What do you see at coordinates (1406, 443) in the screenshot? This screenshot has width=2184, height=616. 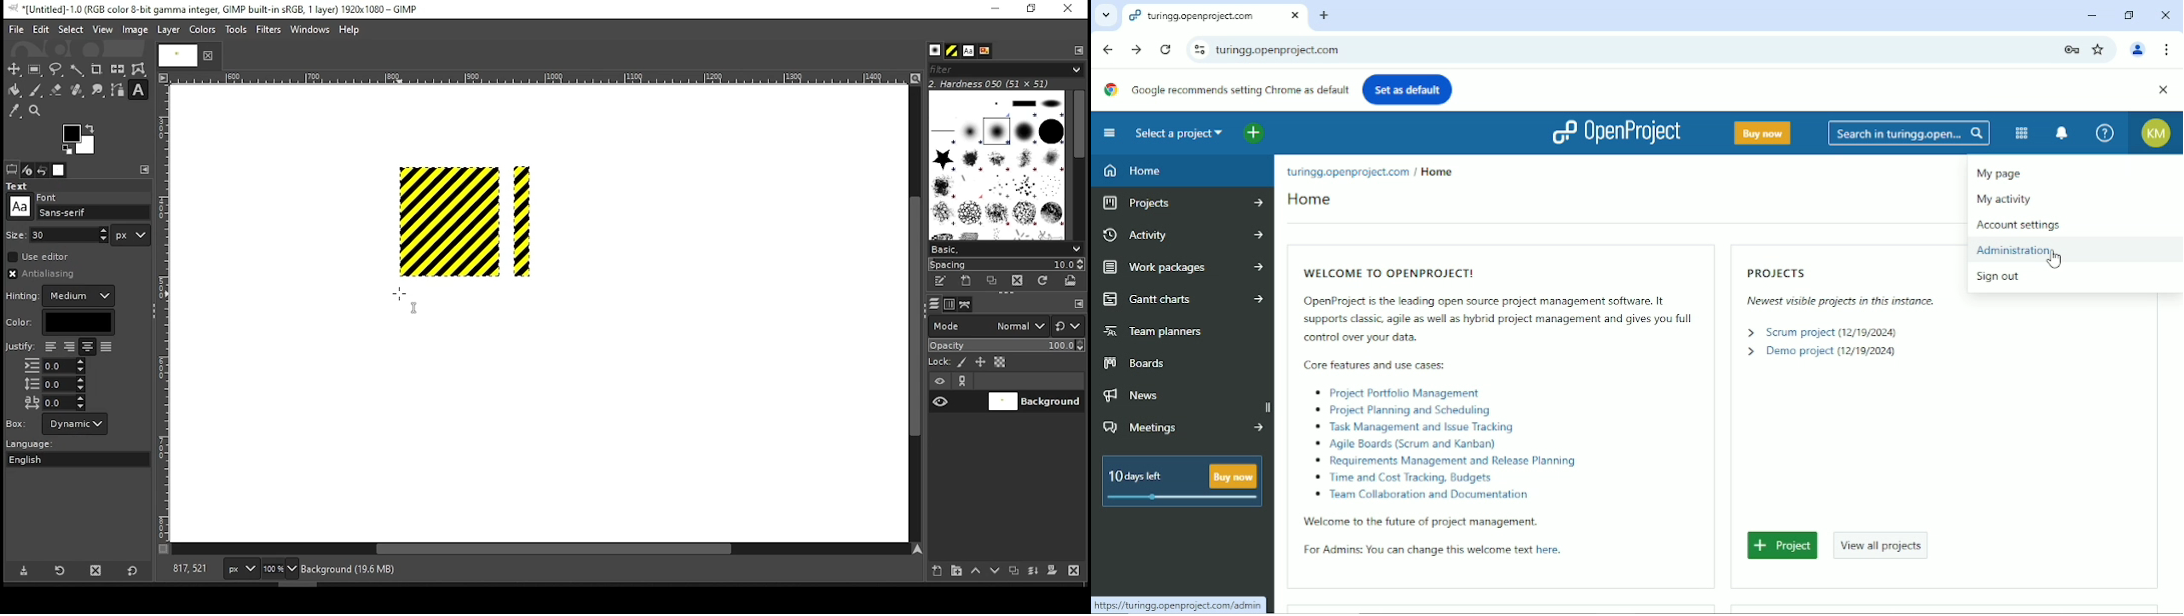 I see `‘o Agile Boards (Scrum and Kanban)` at bounding box center [1406, 443].